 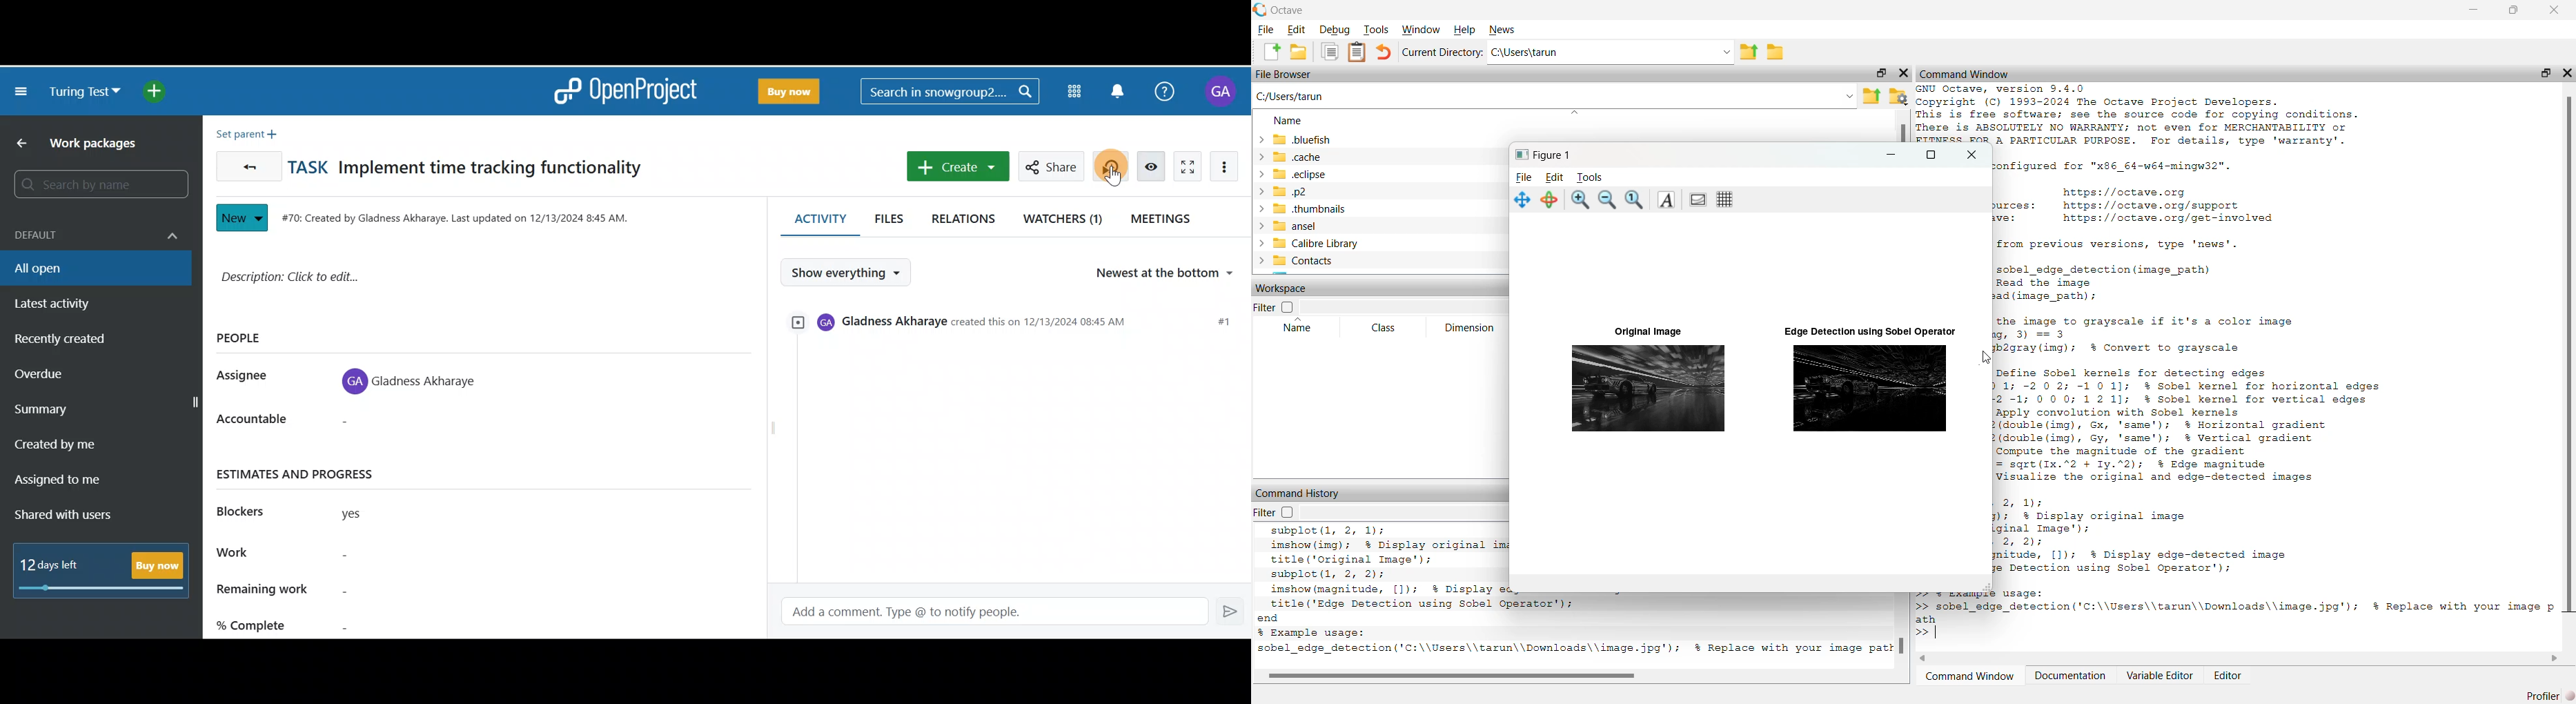 I want to click on octave logo, so click(x=1259, y=9).